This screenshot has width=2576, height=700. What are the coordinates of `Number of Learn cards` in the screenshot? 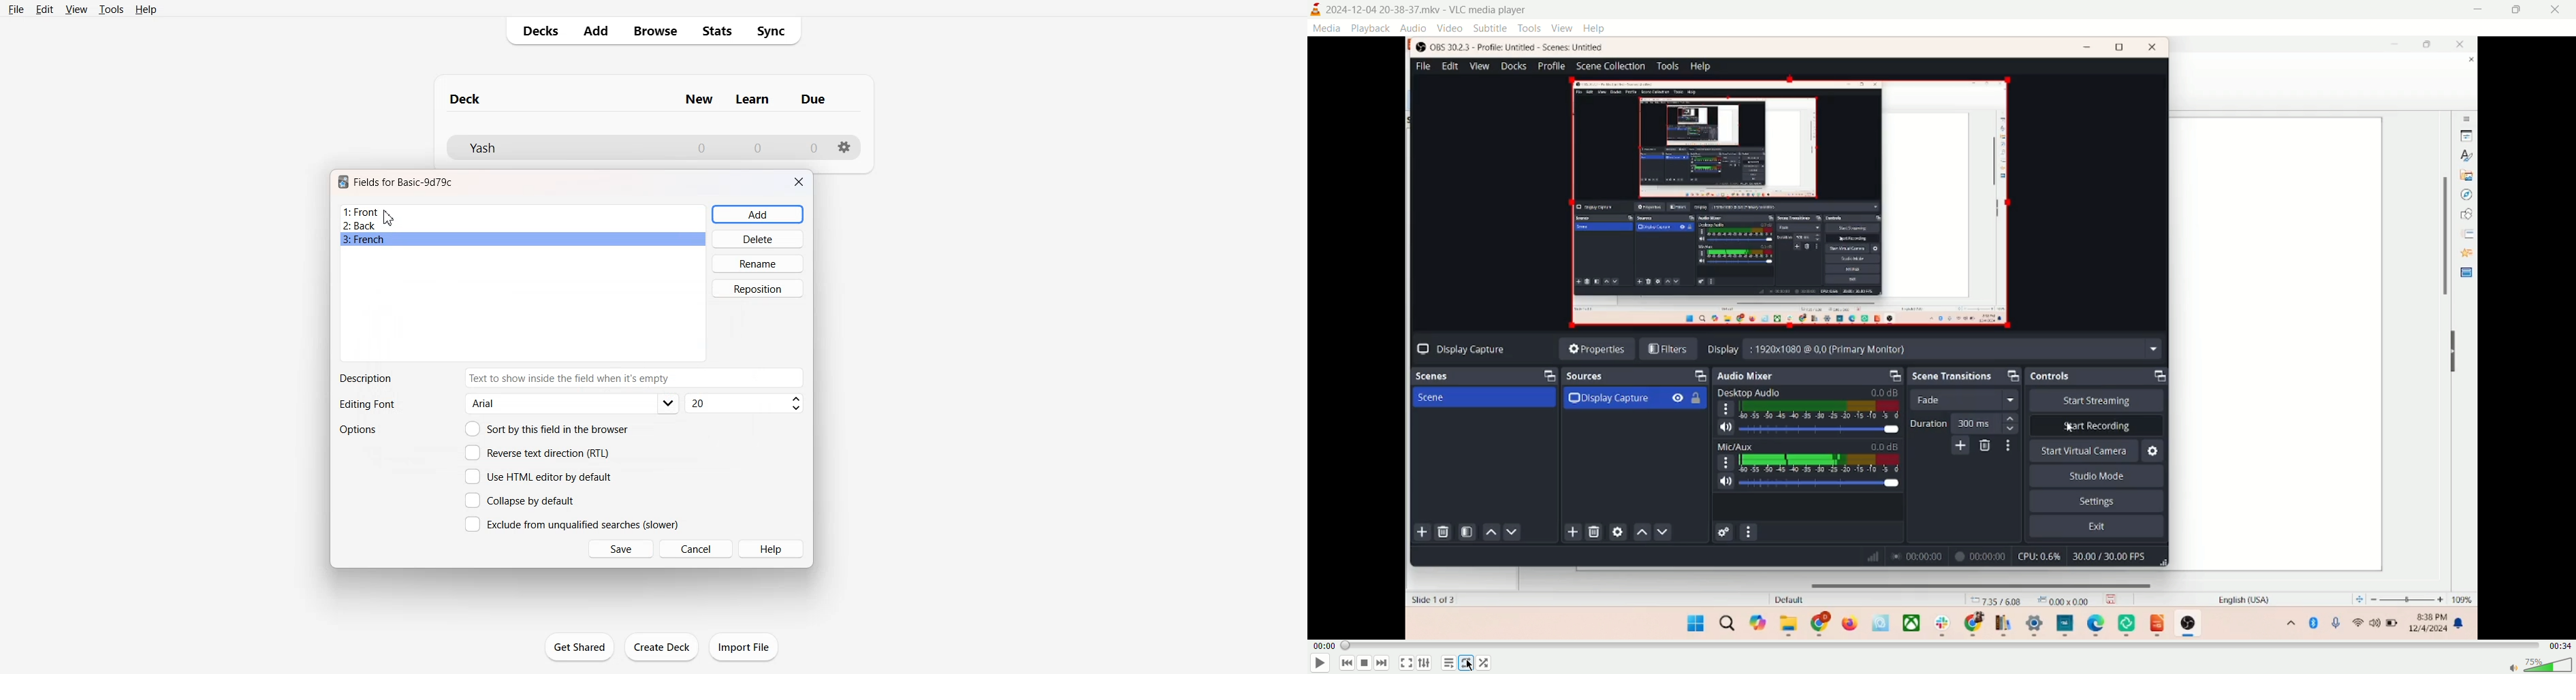 It's located at (758, 147).